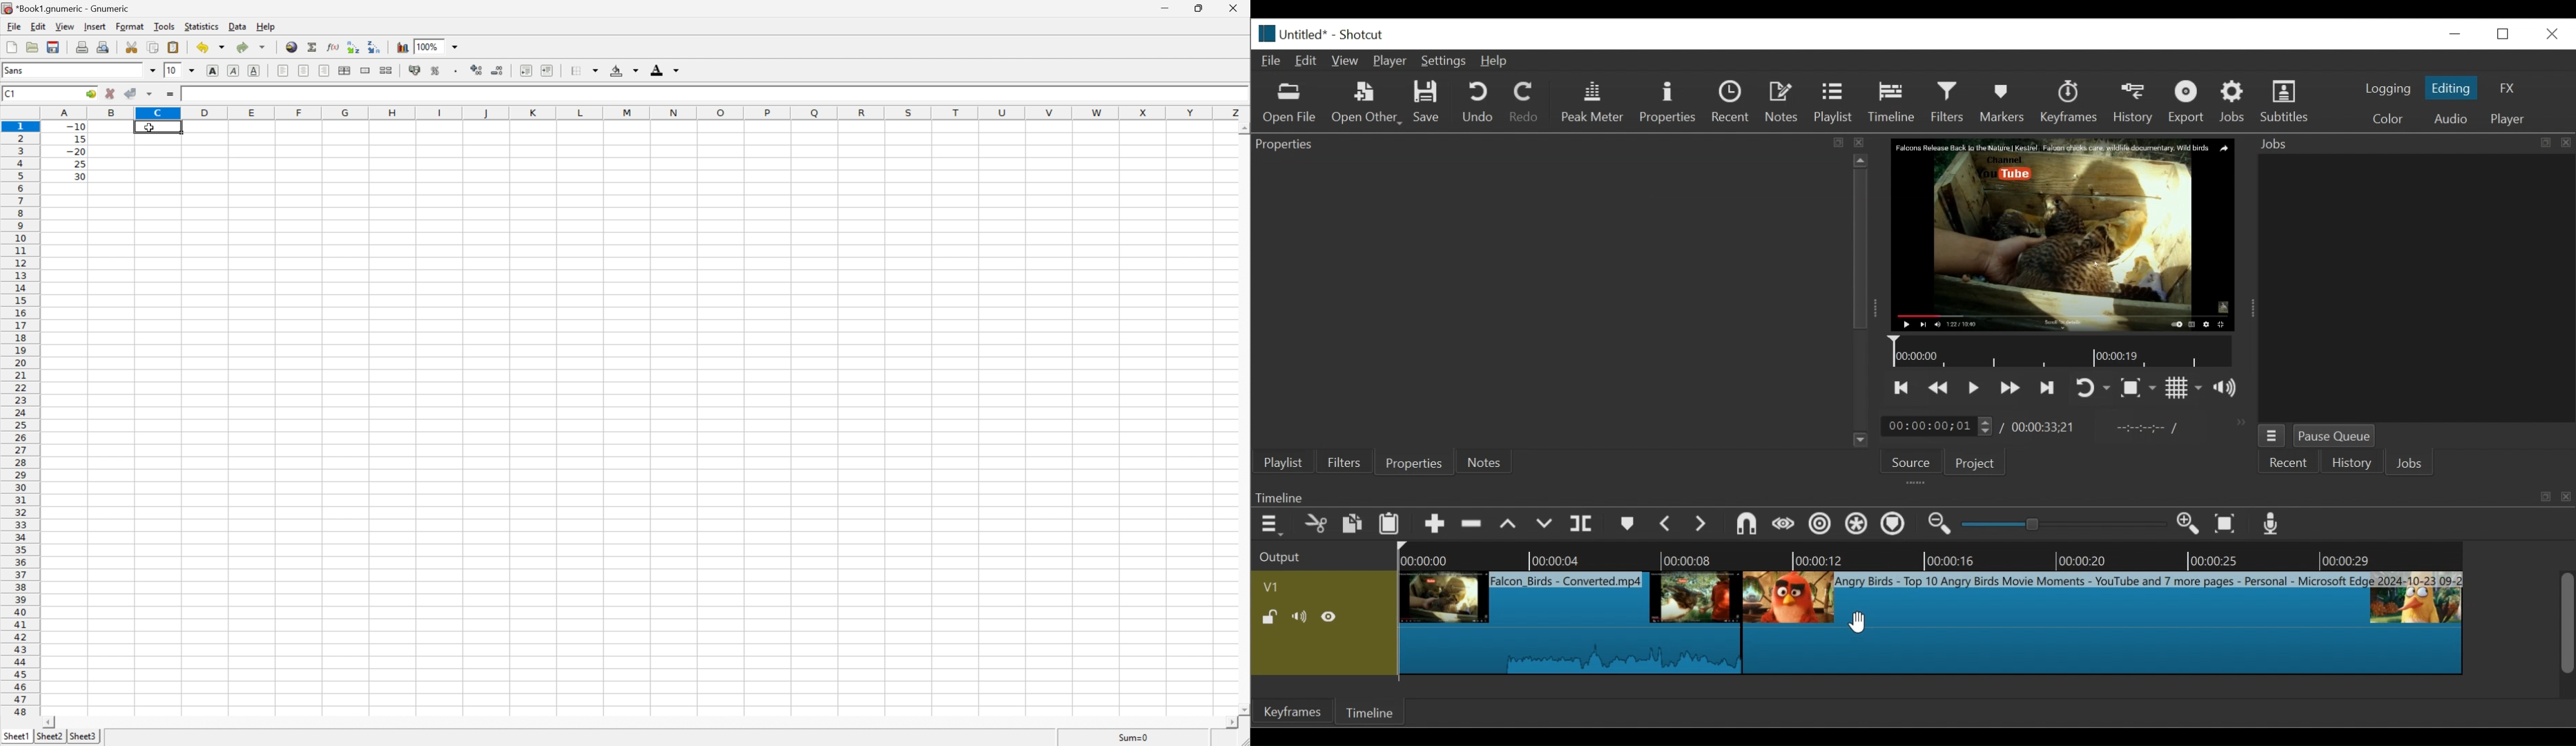 This screenshot has width=2576, height=756. What do you see at coordinates (152, 70) in the screenshot?
I see `Drop Down` at bounding box center [152, 70].